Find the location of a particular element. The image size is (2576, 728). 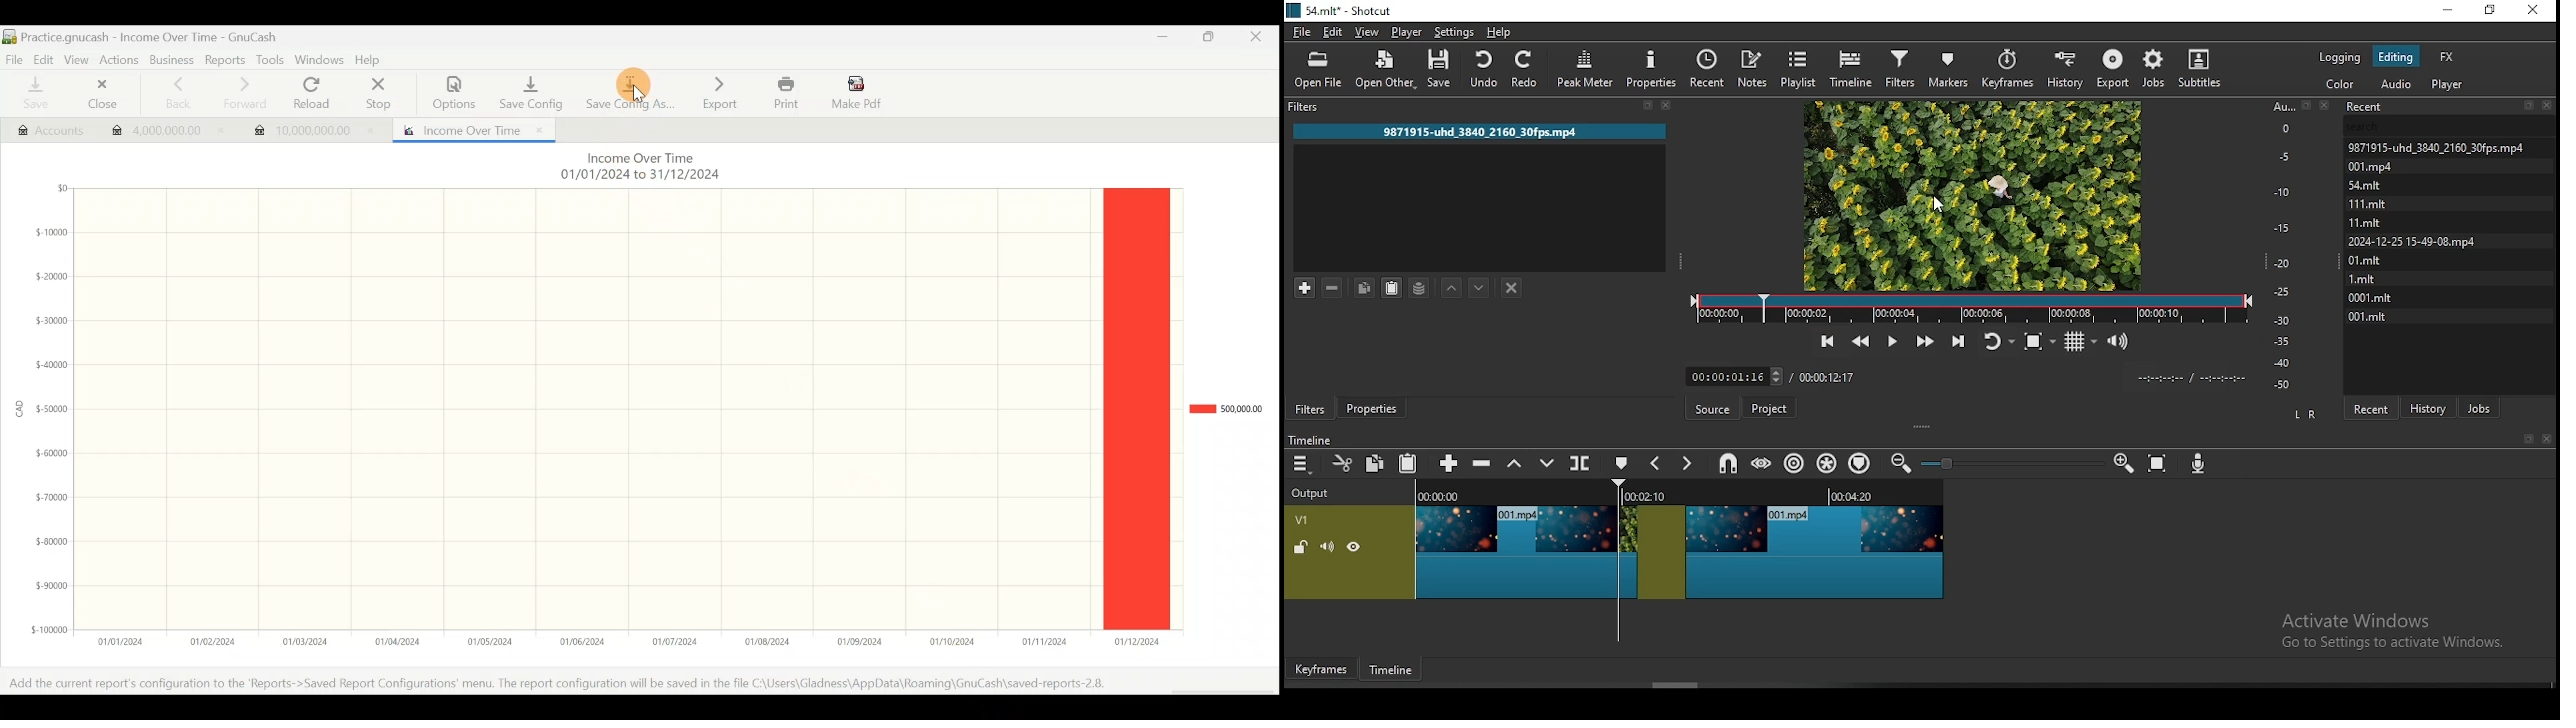

copy is located at coordinates (1364, 288).